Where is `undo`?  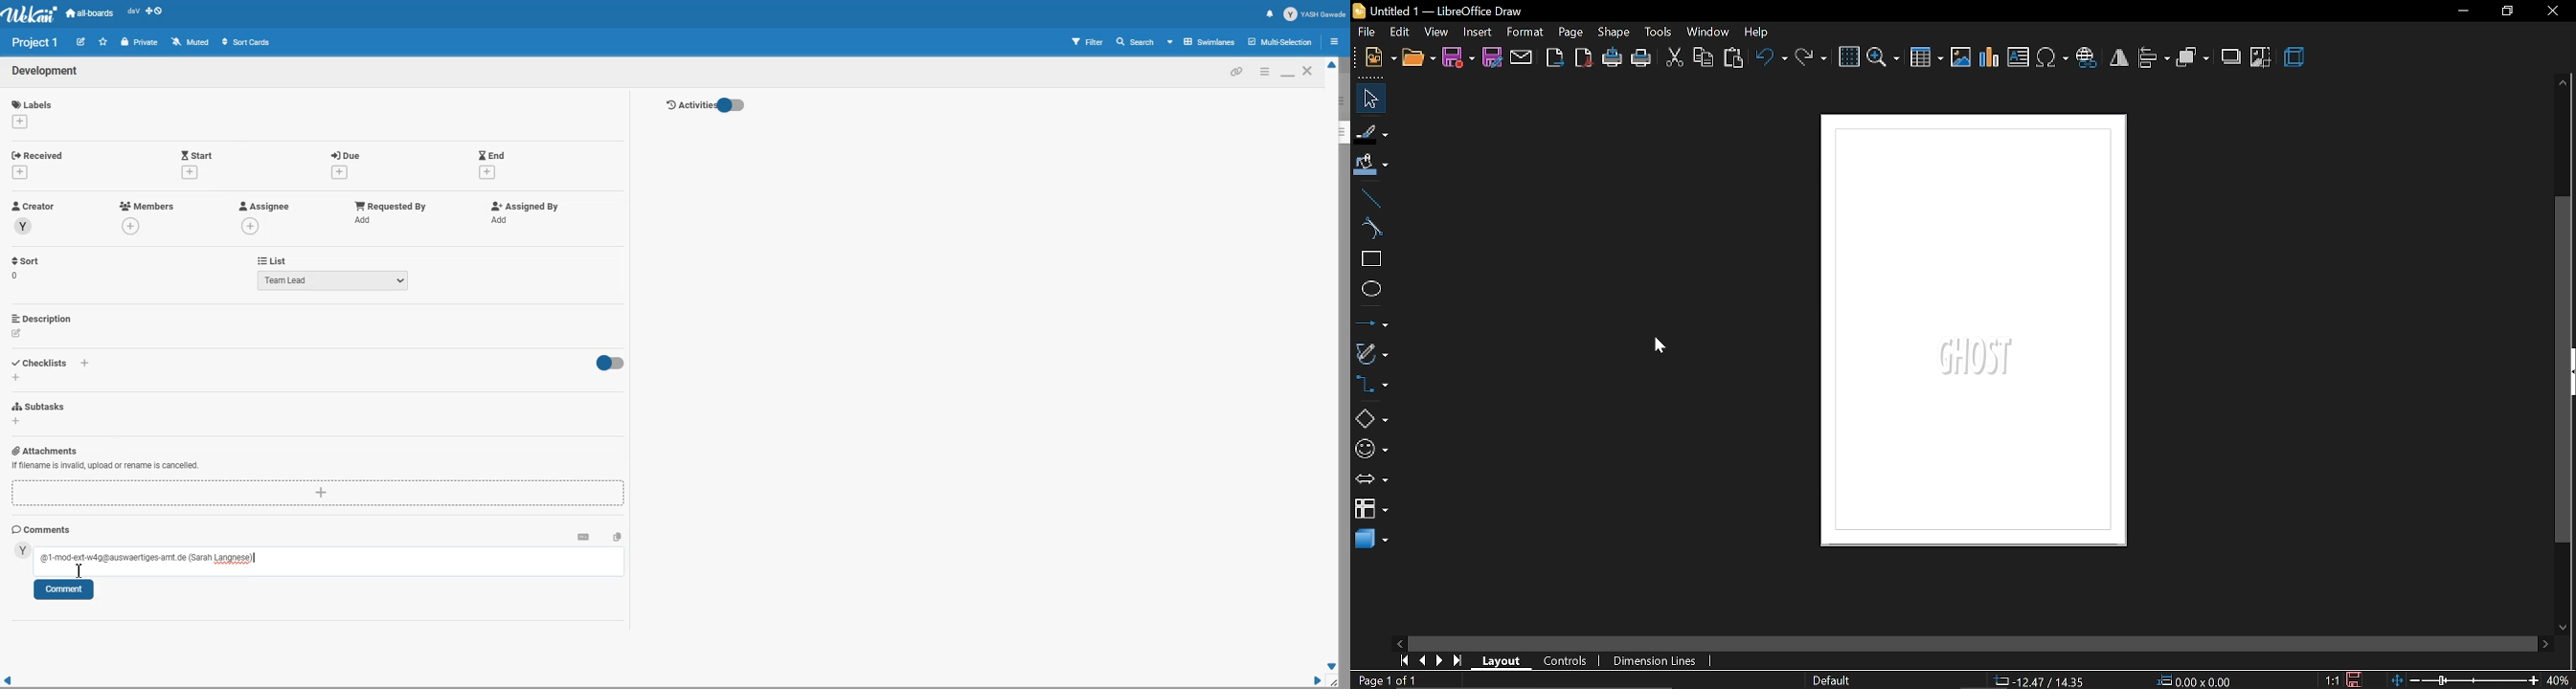
undo is located at coordinates (1771, 59).